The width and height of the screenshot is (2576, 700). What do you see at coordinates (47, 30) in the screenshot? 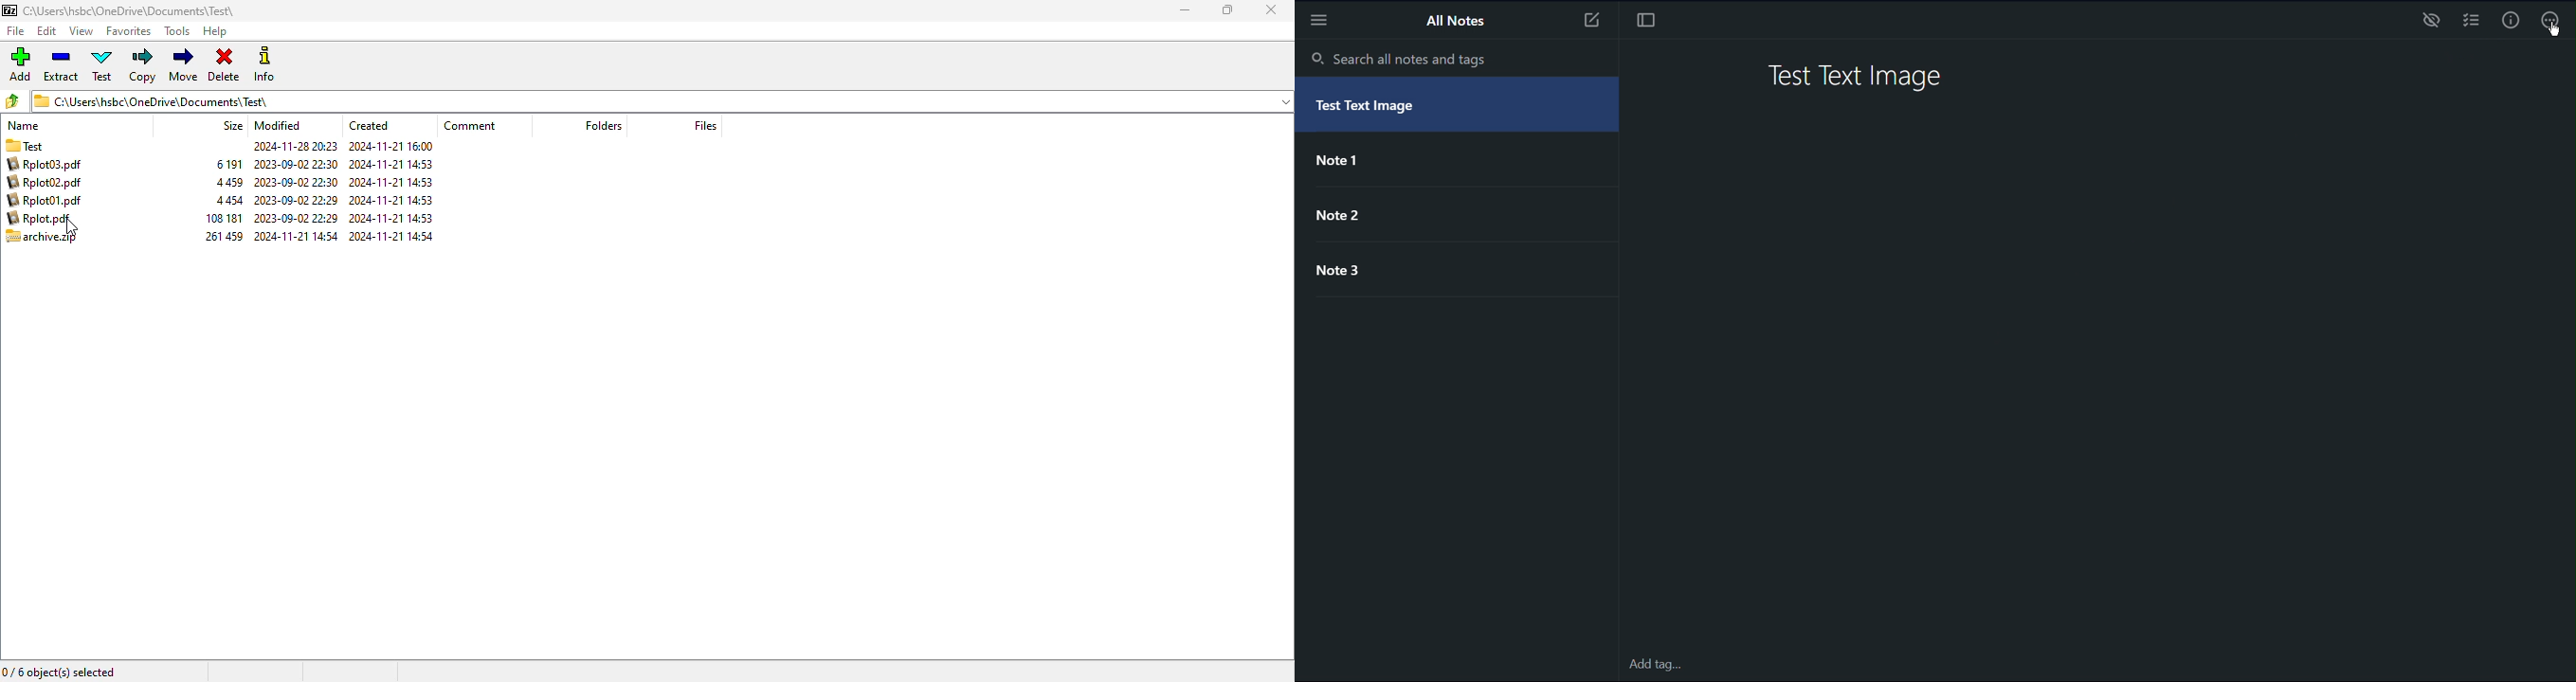
I see `edit` at bounding box center [47, 30].